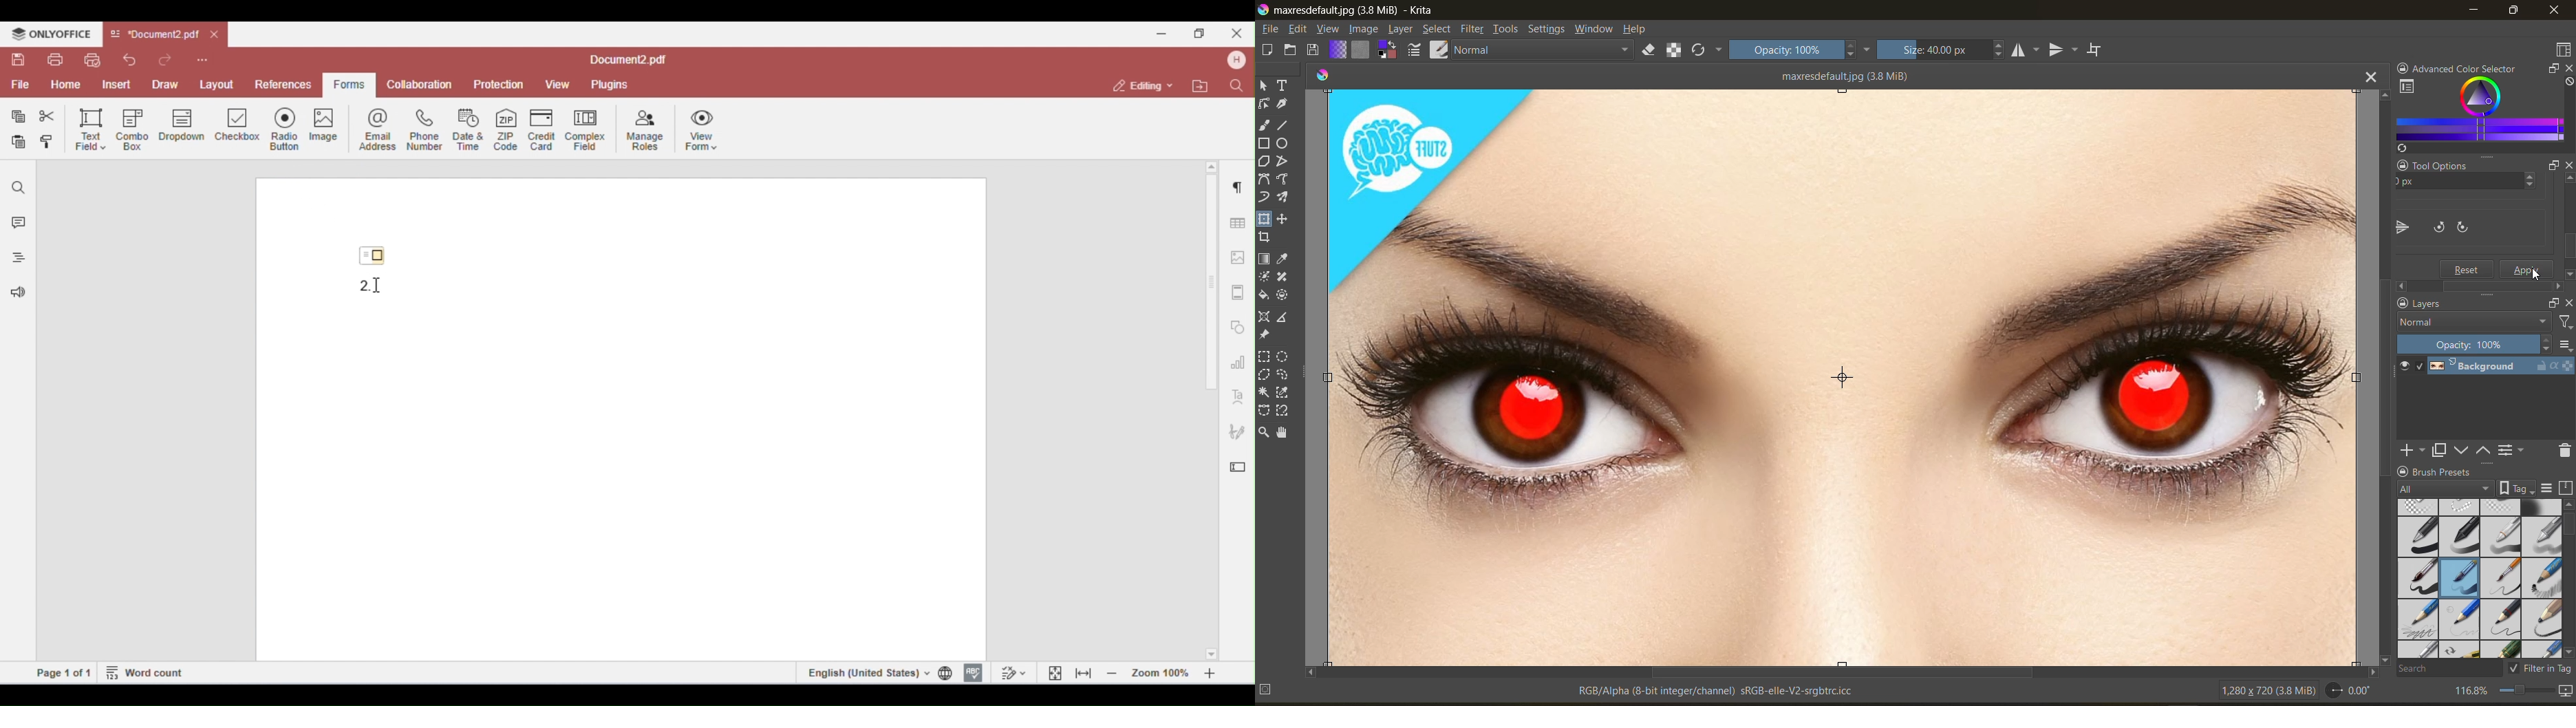  Describe the element at coordinates (1282, 277) in the screenshot. I see `tool` at that location.